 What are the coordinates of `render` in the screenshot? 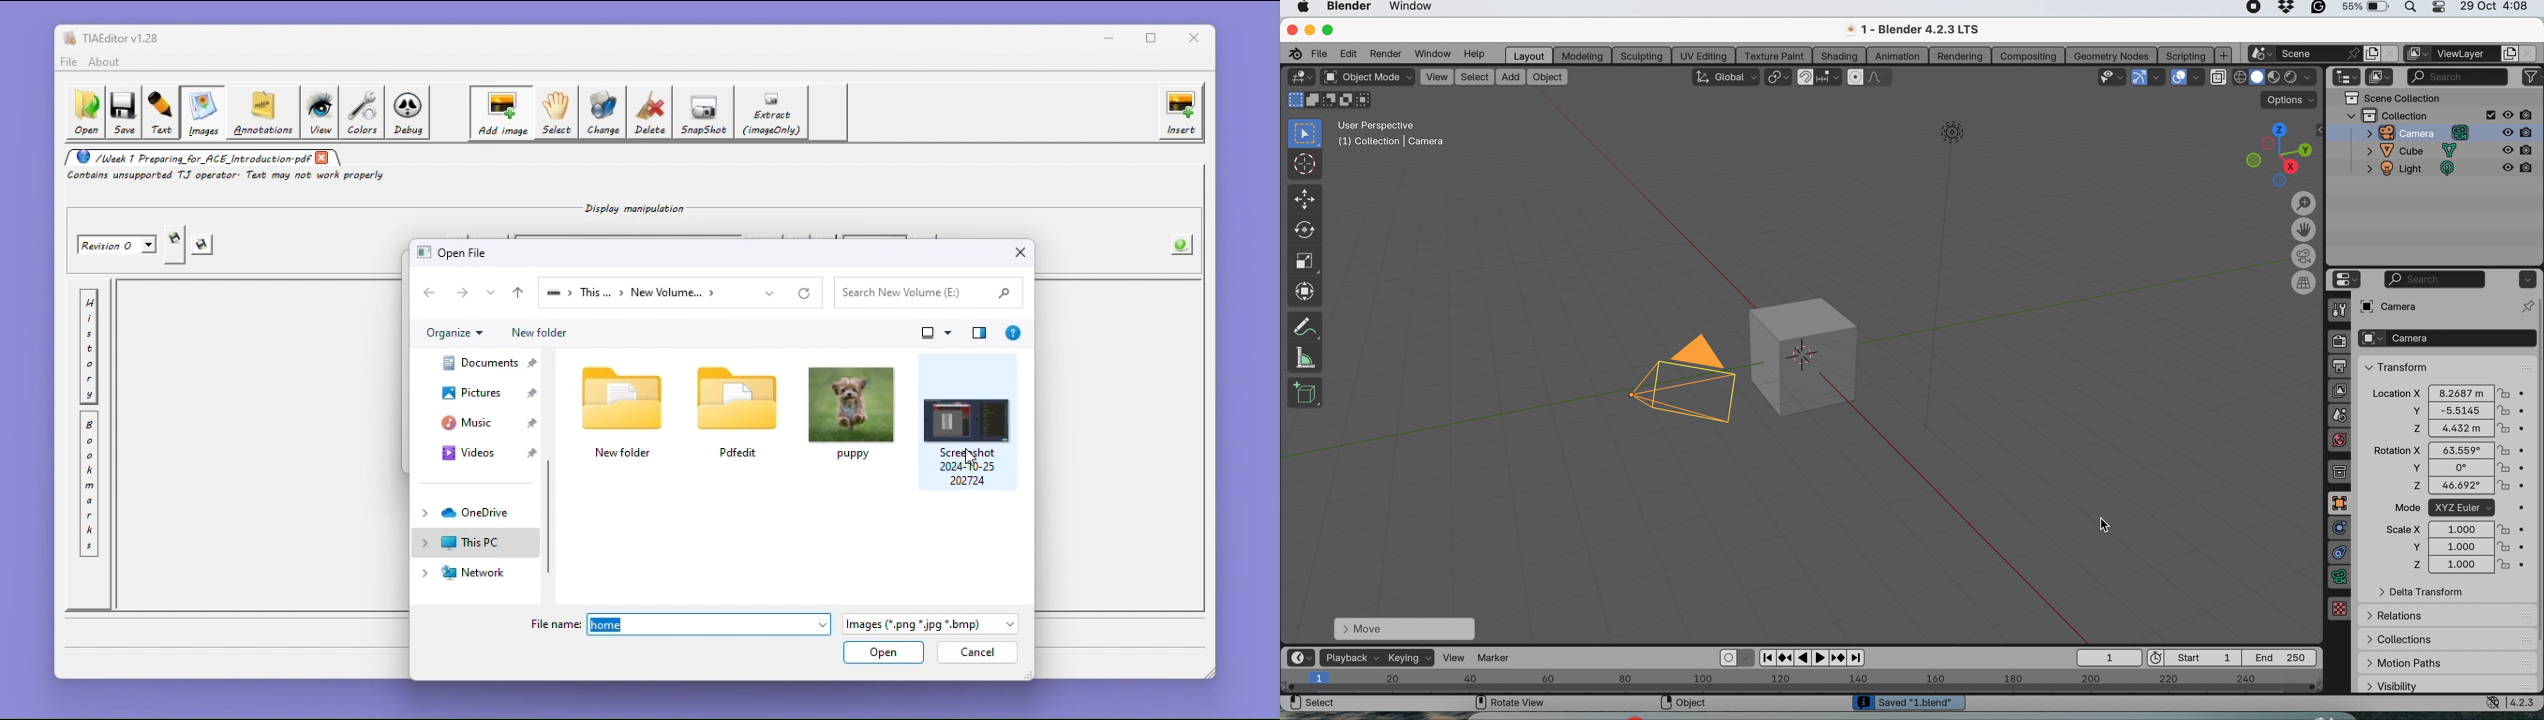 It's located at (1388, 54).